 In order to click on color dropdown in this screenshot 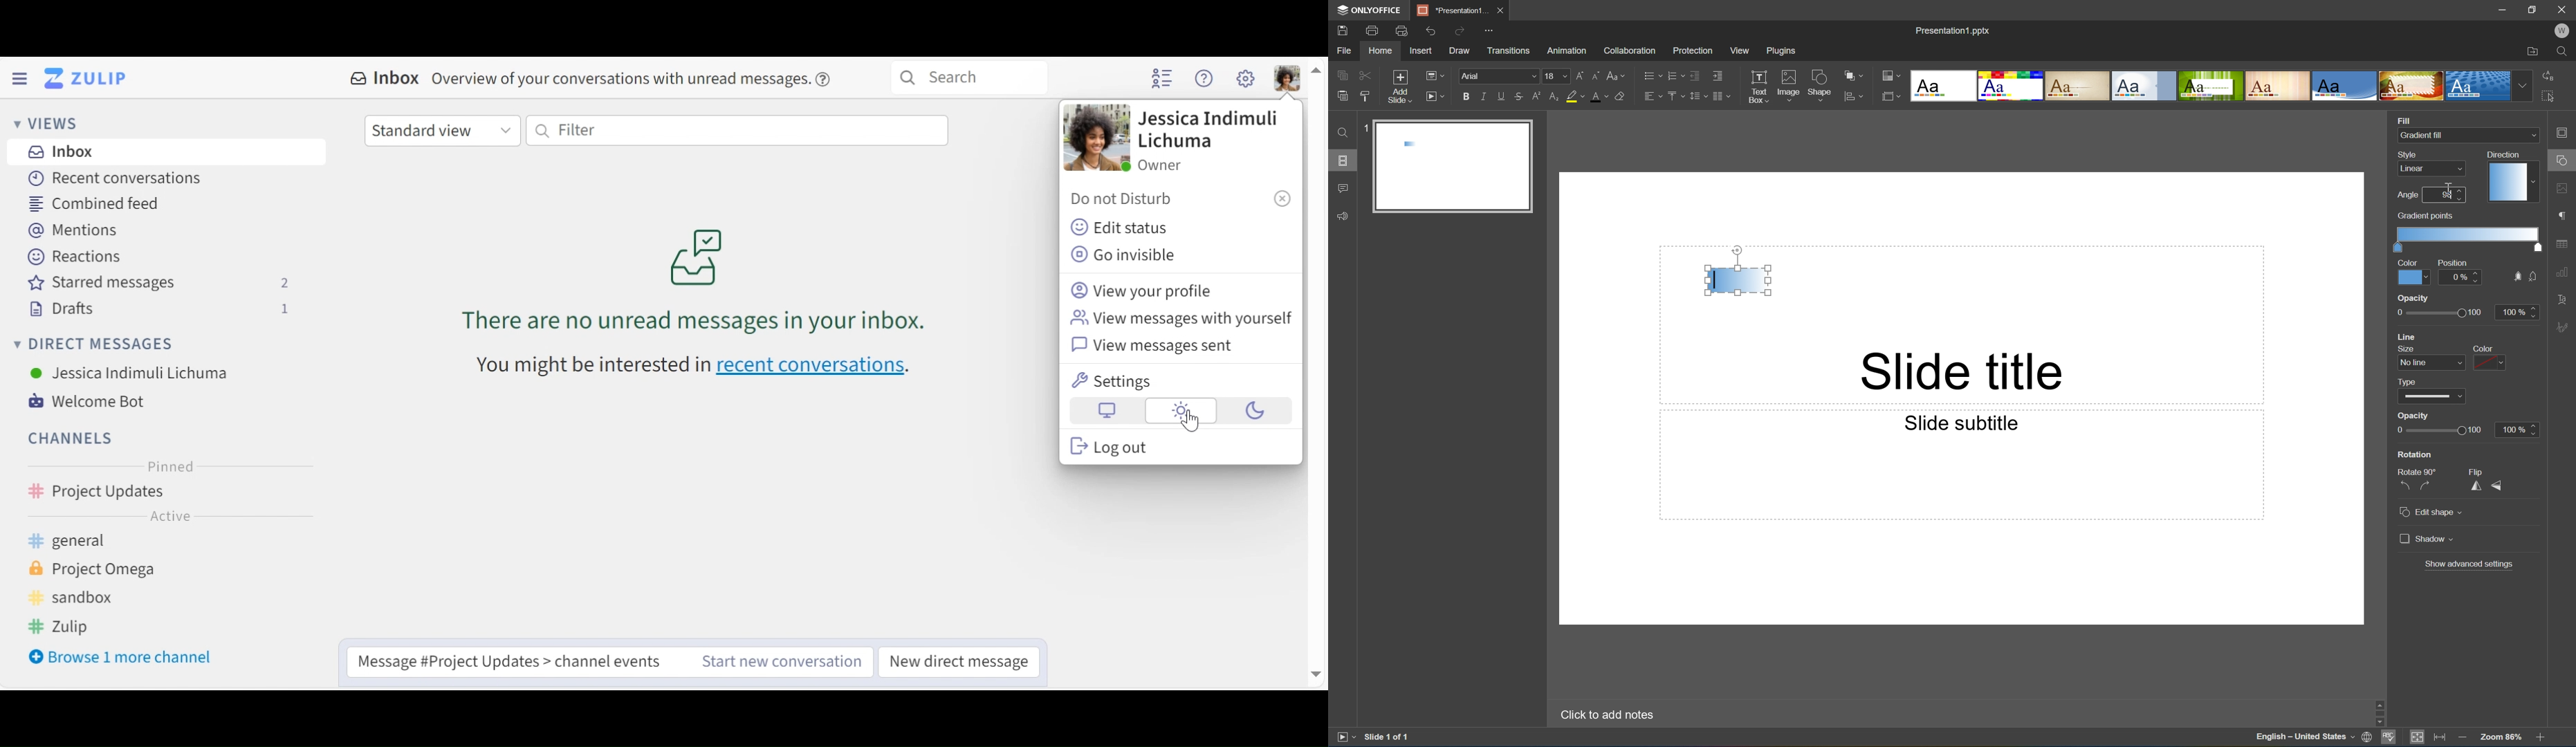, I will do `click(2491, 362)`.